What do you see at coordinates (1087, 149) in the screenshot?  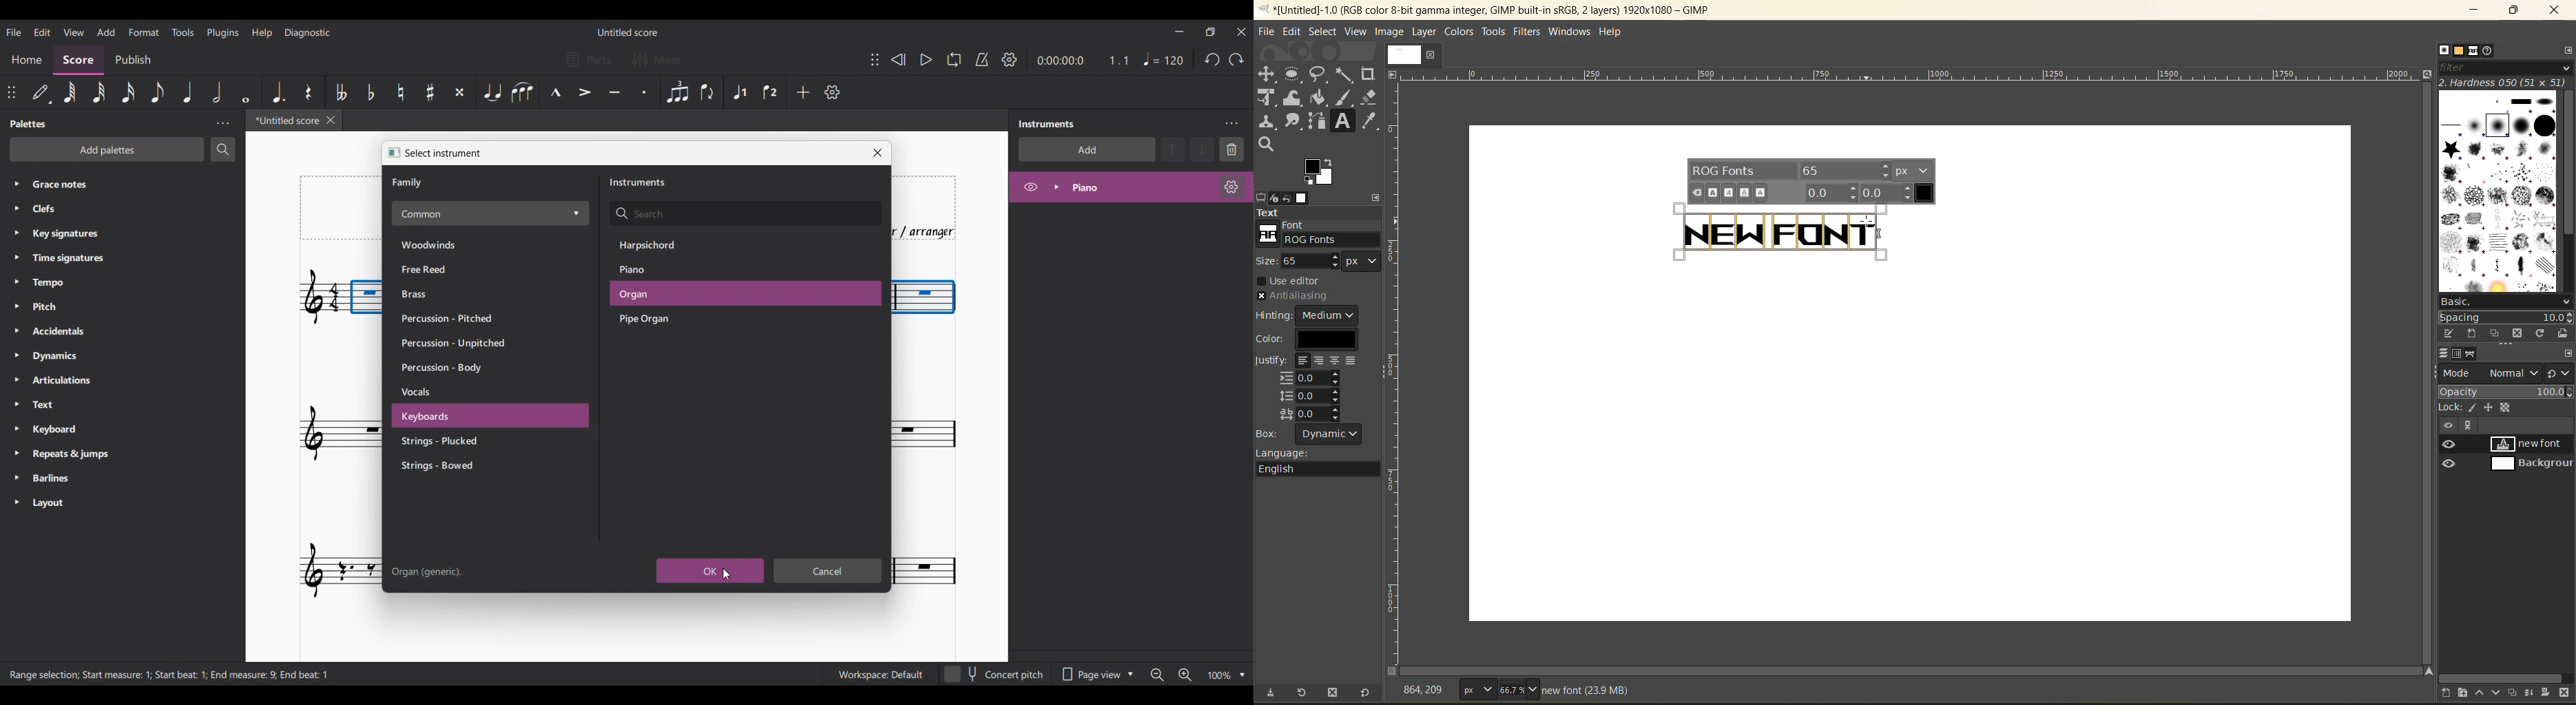 I see `Add instrument` at bounding box center [1087, 149].